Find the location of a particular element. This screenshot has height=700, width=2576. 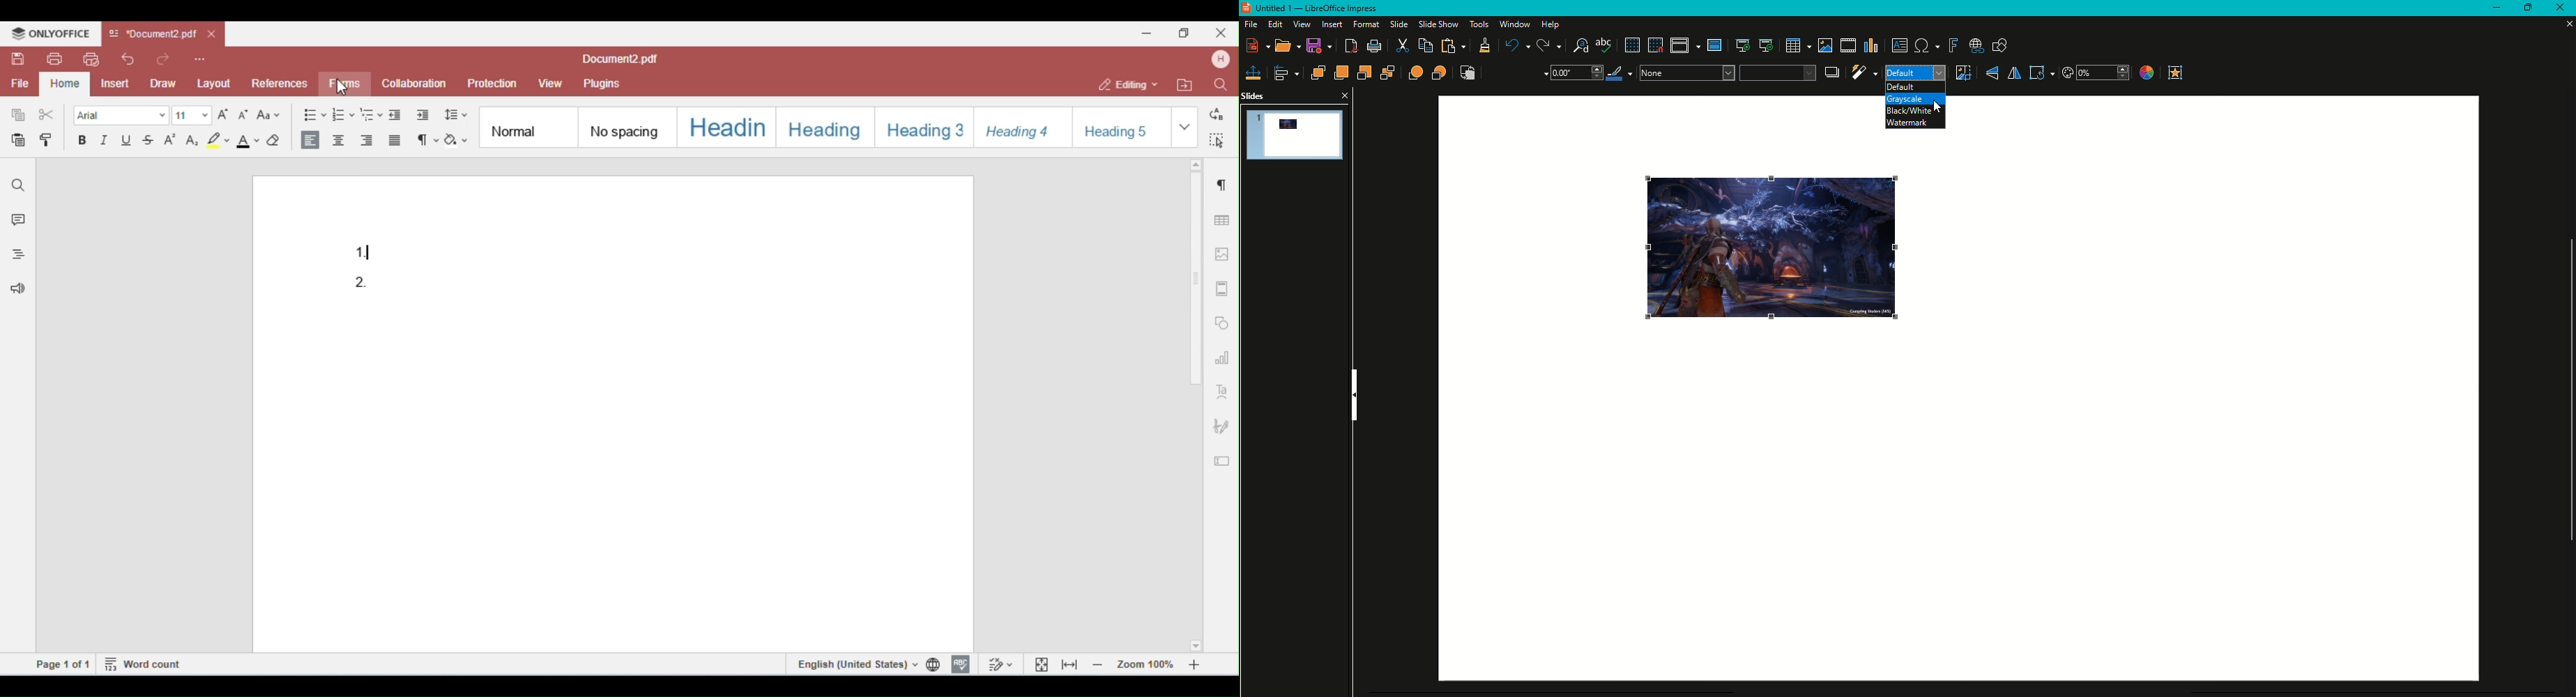

Vertical is located at coordinates (1992, 73).